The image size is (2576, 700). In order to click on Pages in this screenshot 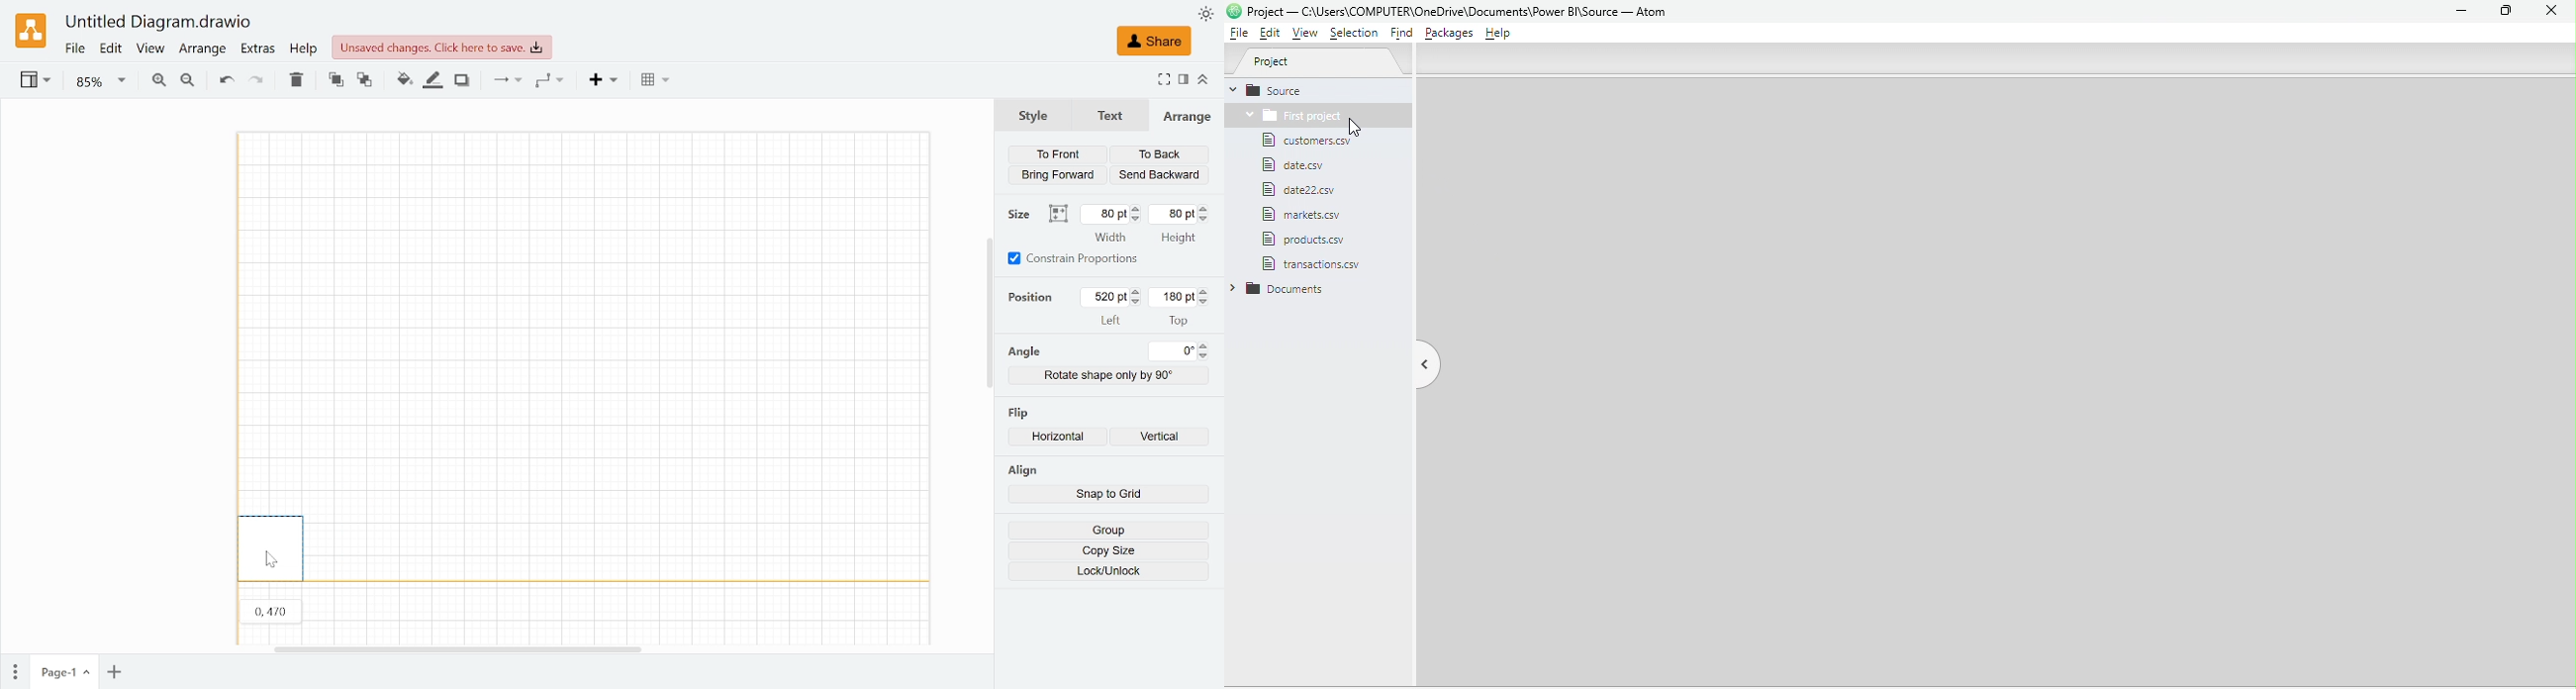, I will do `click(13, 673)`.